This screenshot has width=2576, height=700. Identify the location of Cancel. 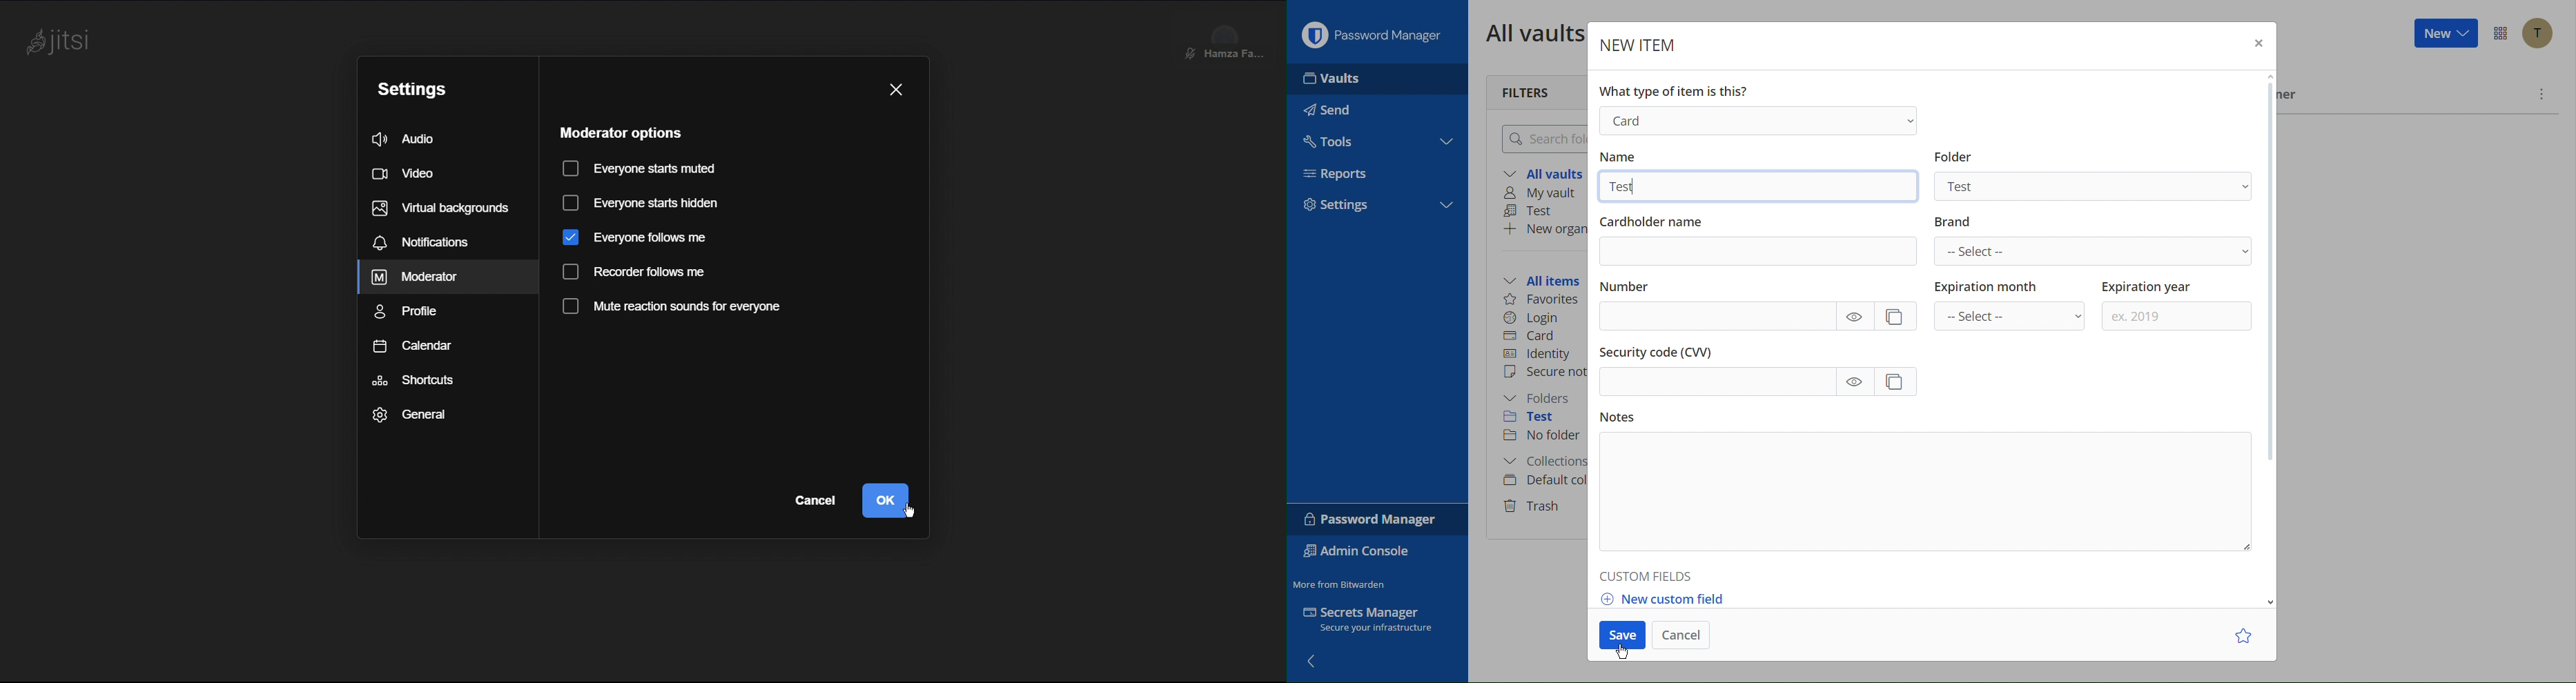
(811, 500).